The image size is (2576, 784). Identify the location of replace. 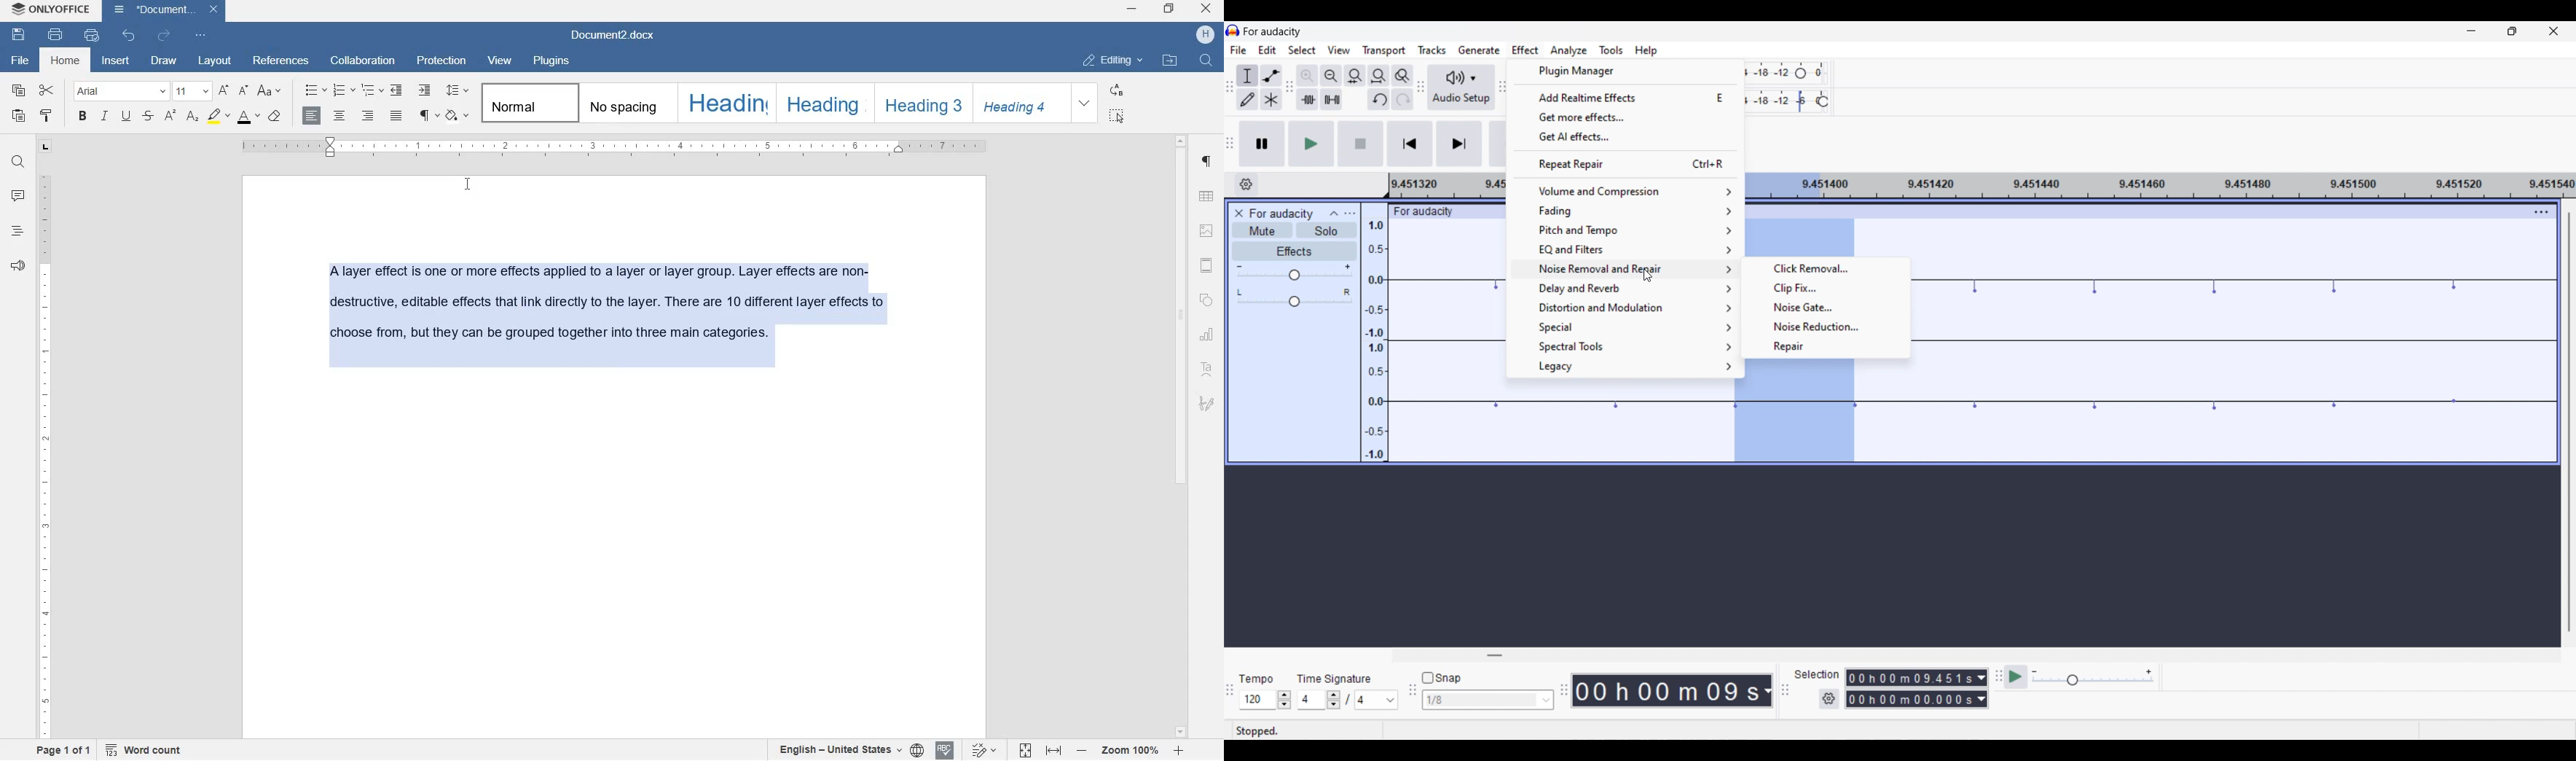
(1118, 91).